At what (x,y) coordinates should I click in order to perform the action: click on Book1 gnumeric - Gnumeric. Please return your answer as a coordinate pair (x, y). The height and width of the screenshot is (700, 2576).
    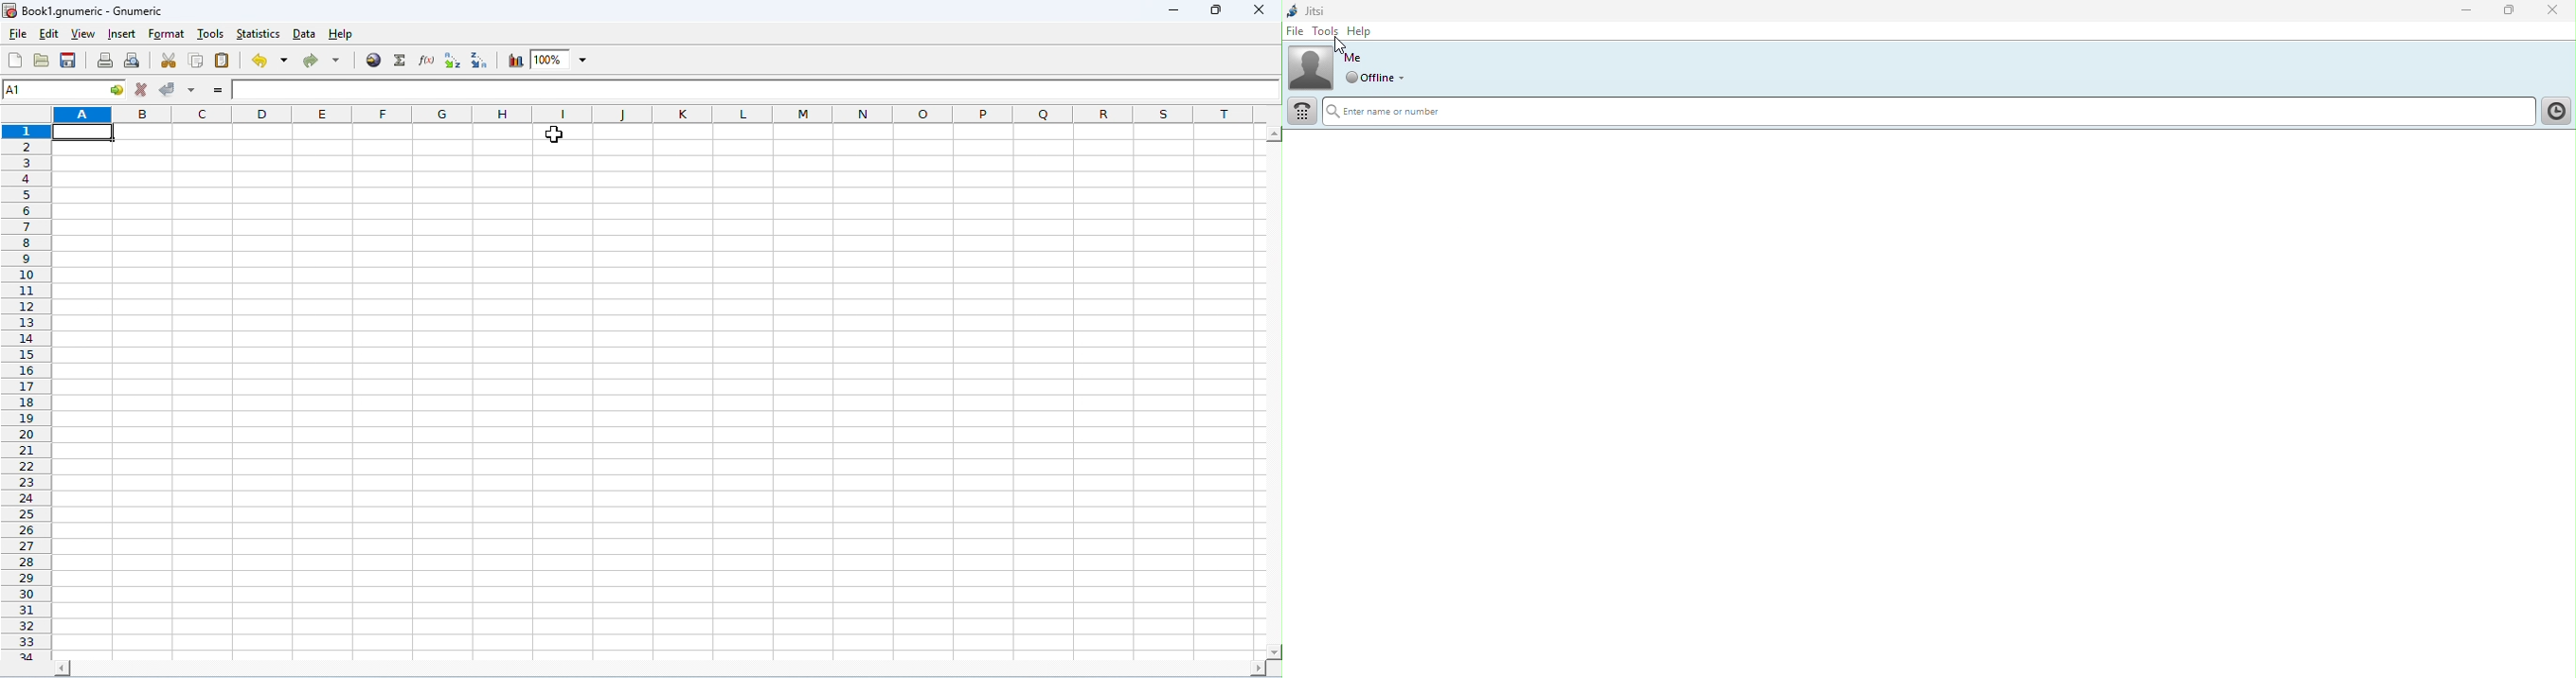
    Looking at the image, I should click on (85, 10).